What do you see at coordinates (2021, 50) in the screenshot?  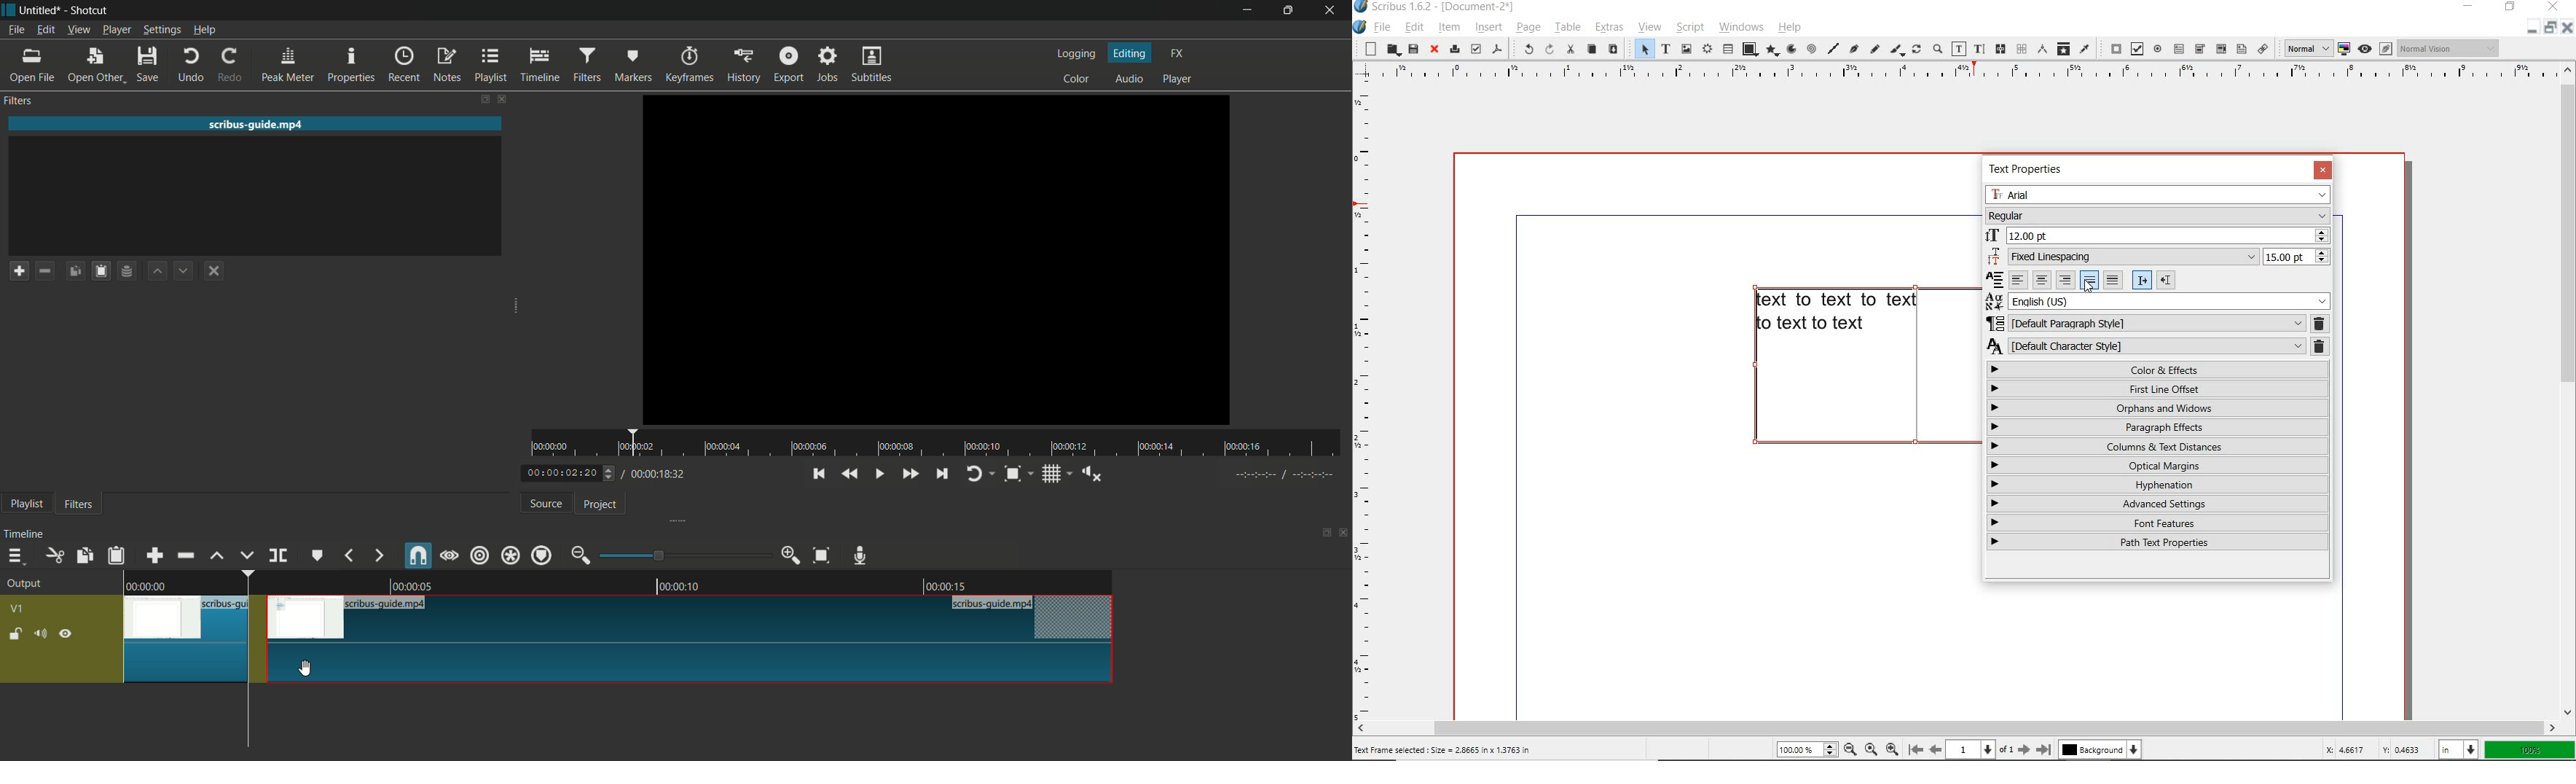 I see `unlink text frames` at bounding box center [2021, 50].